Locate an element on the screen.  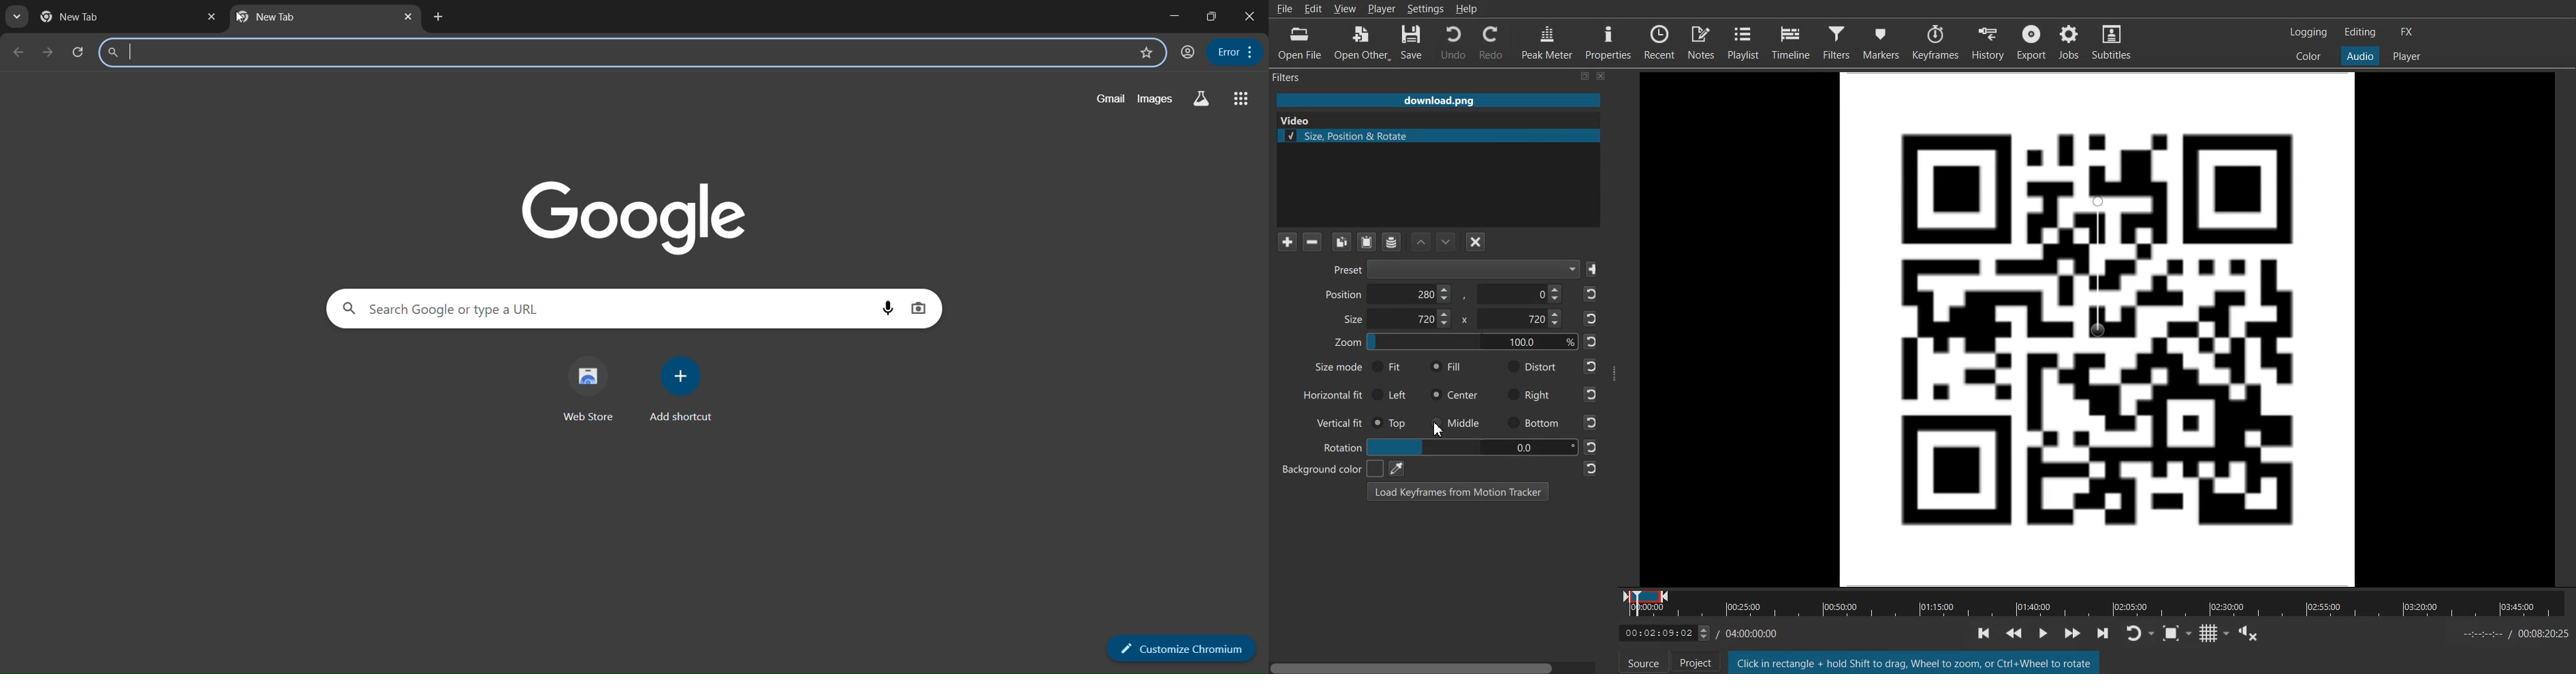
Timeline is located at coordinates (1657, 634).